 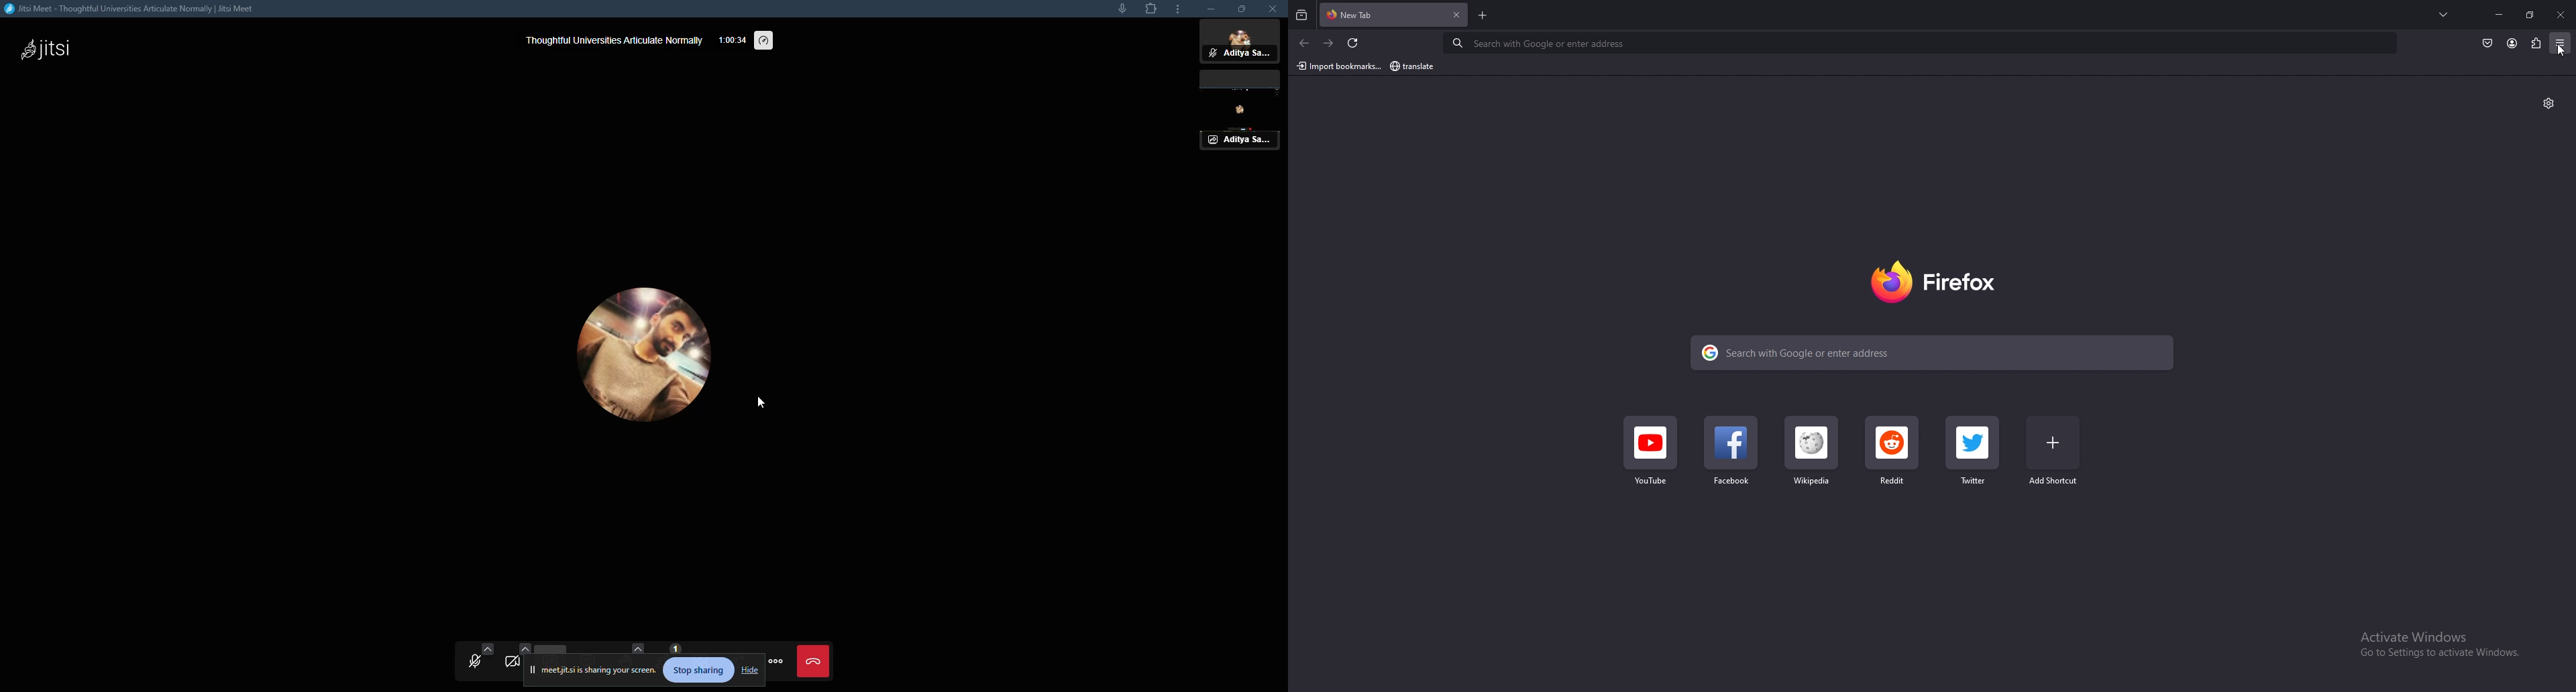 What do you see at coordinates (1810, 455) in the screenshot?
I see `wikipedia` at bounding box center [1810, 455].